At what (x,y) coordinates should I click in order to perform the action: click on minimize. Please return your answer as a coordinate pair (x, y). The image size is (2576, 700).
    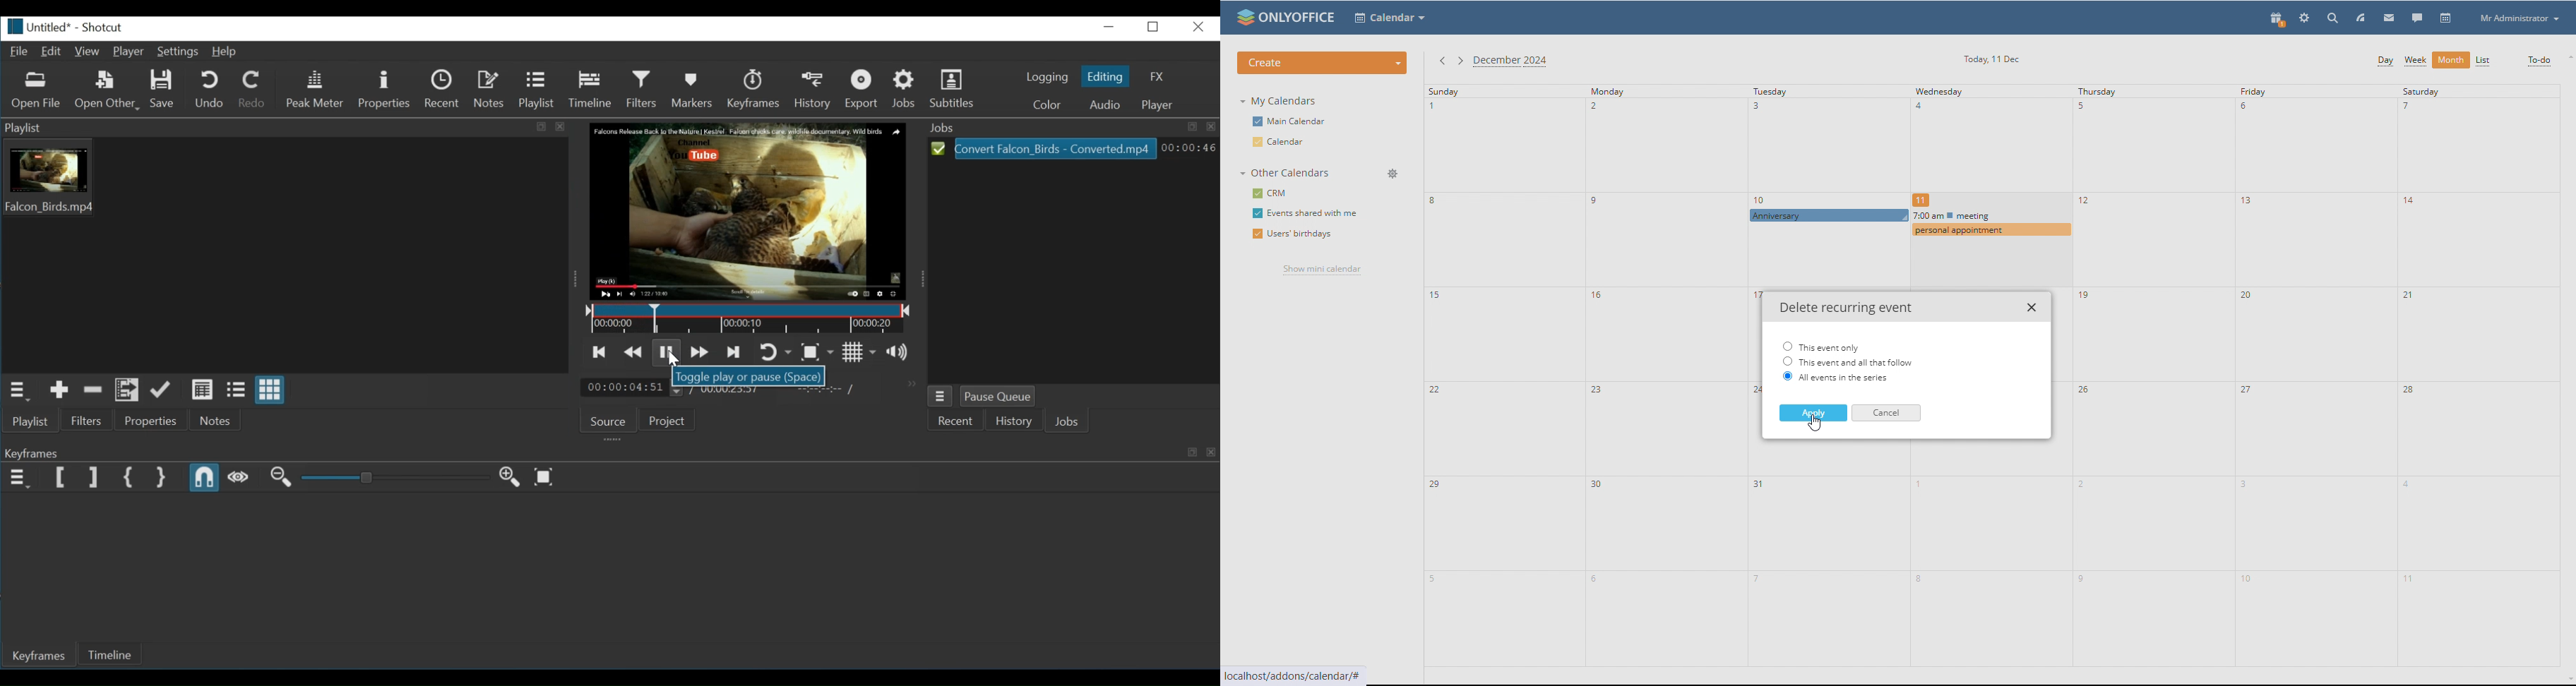
    Looking at the image, I should click on (1109, 27).